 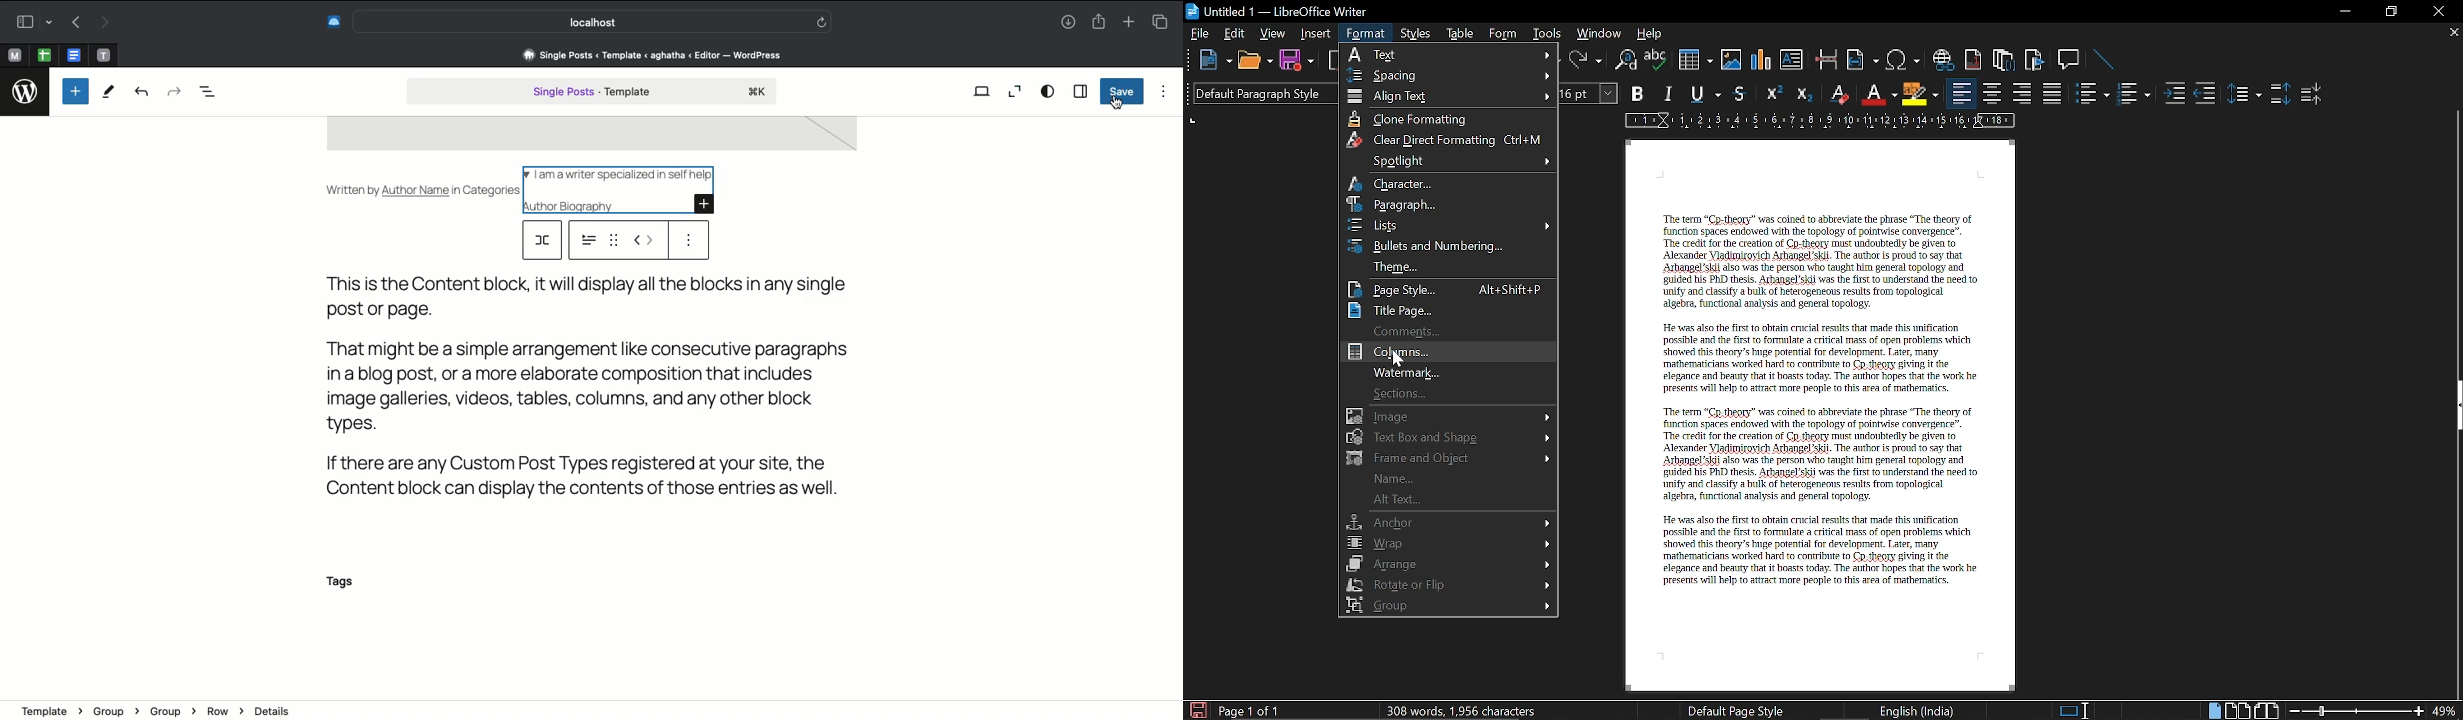 What do you see at coordinates (595, 21) in the screenshot?
I see `Search bar` at bounding box center [595, 21].